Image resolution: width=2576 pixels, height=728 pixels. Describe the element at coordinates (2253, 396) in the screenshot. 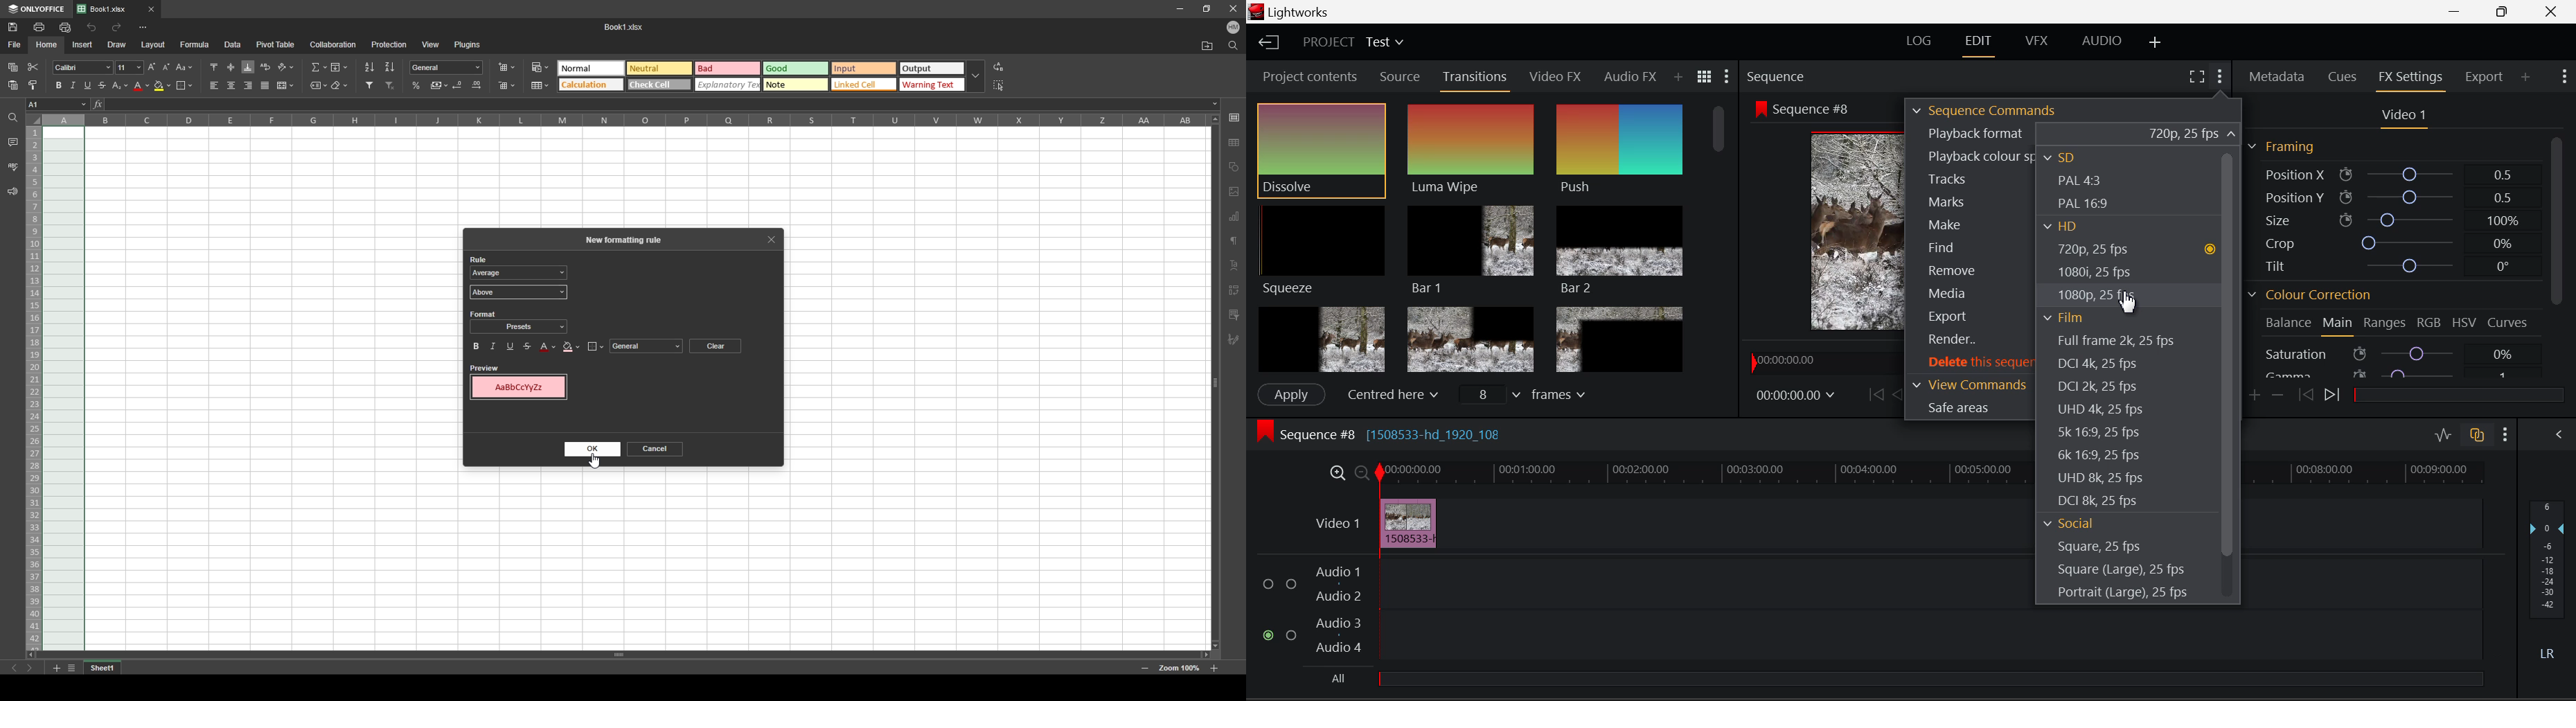

I see `Add keyframe` at that location.